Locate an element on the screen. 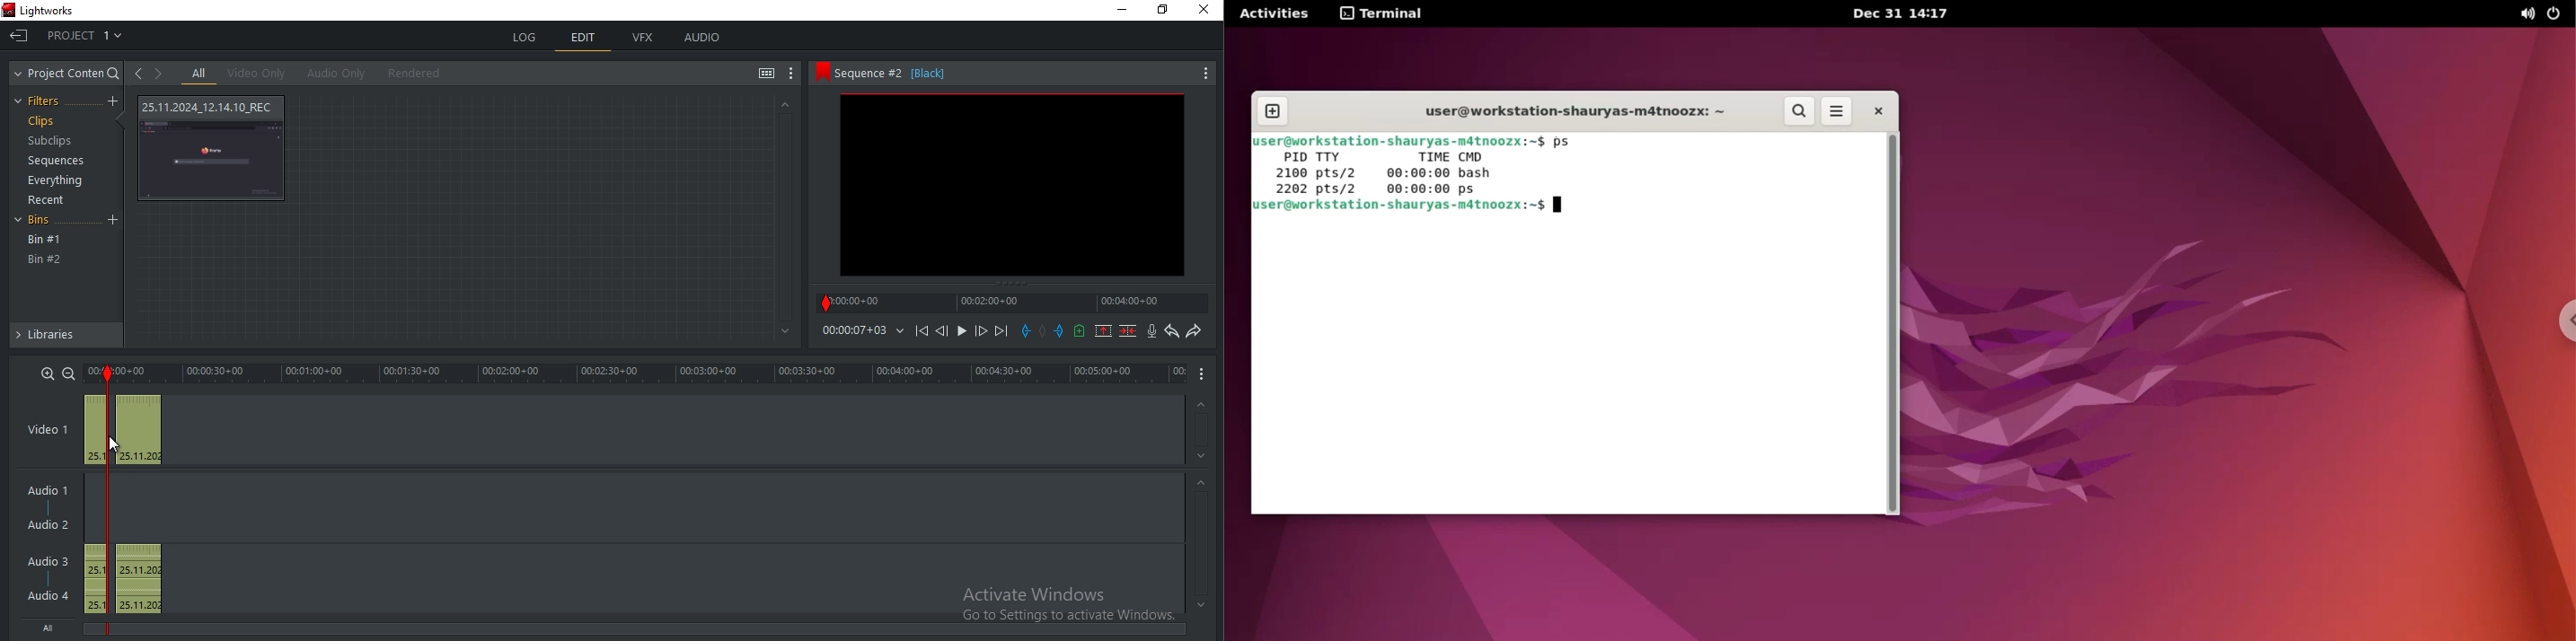 The image size is (2576, 644). go to previous viewed clip is located at coordinates (137, 73).